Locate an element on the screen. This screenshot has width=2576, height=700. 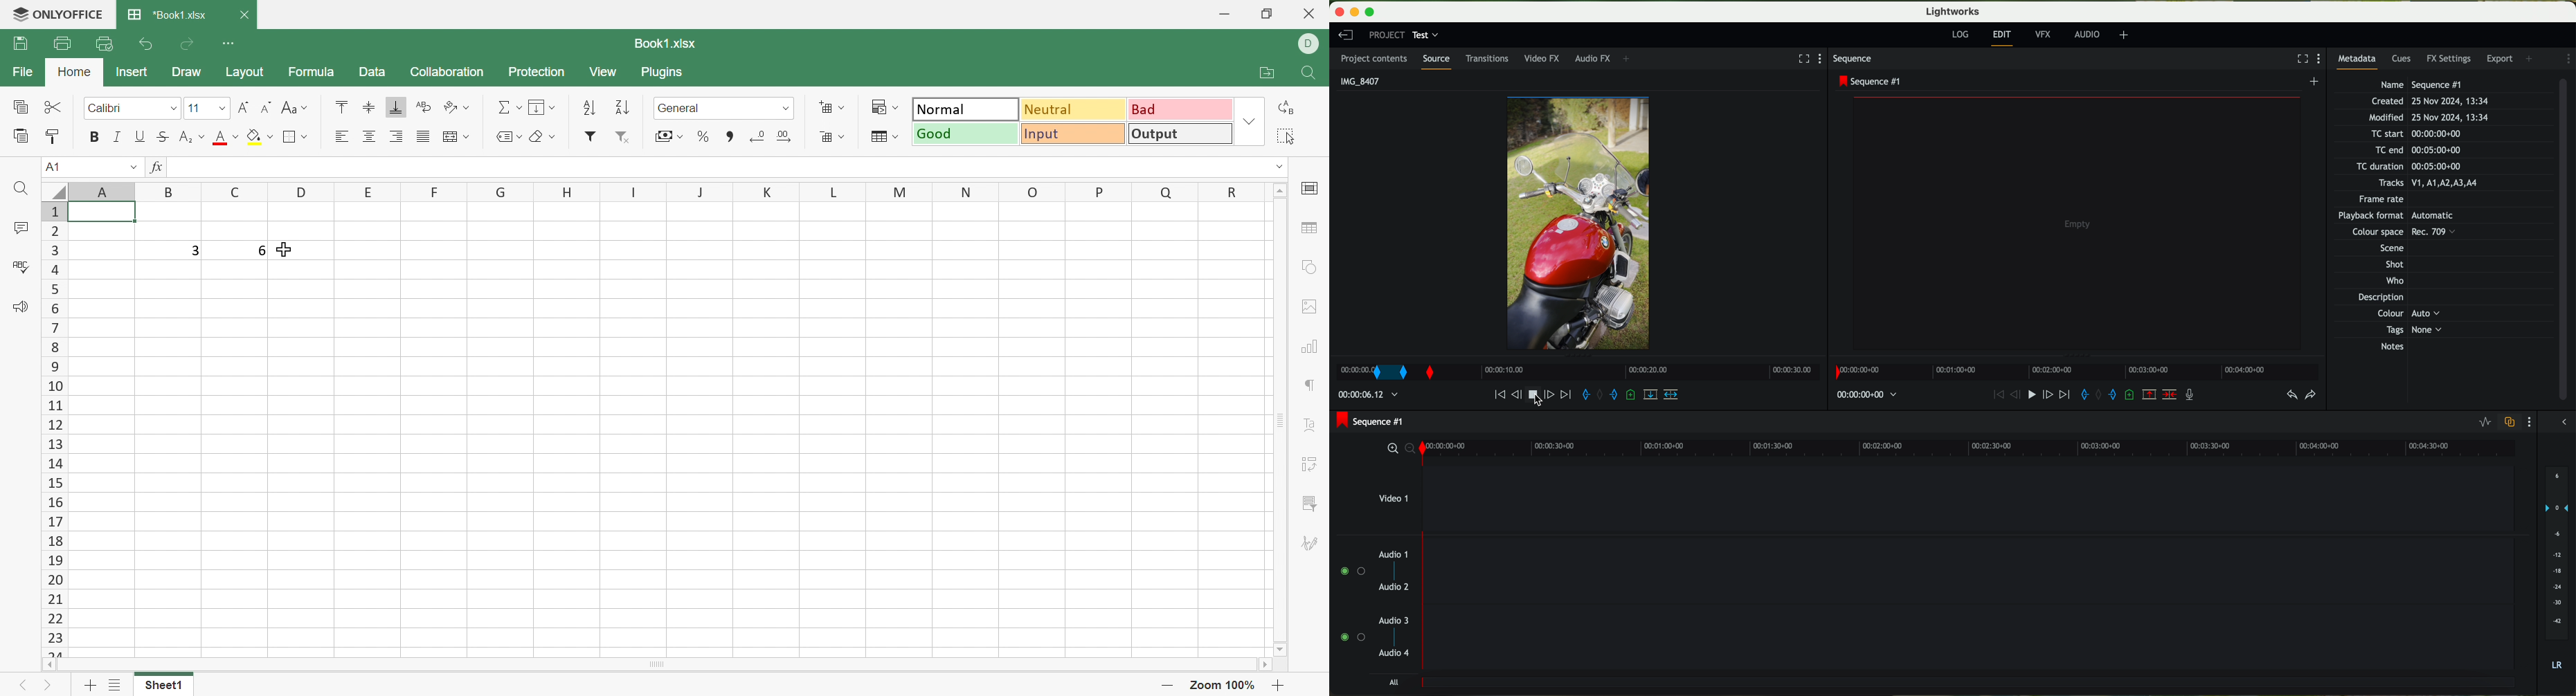
FX settings is located at coordinates (2450, 58).